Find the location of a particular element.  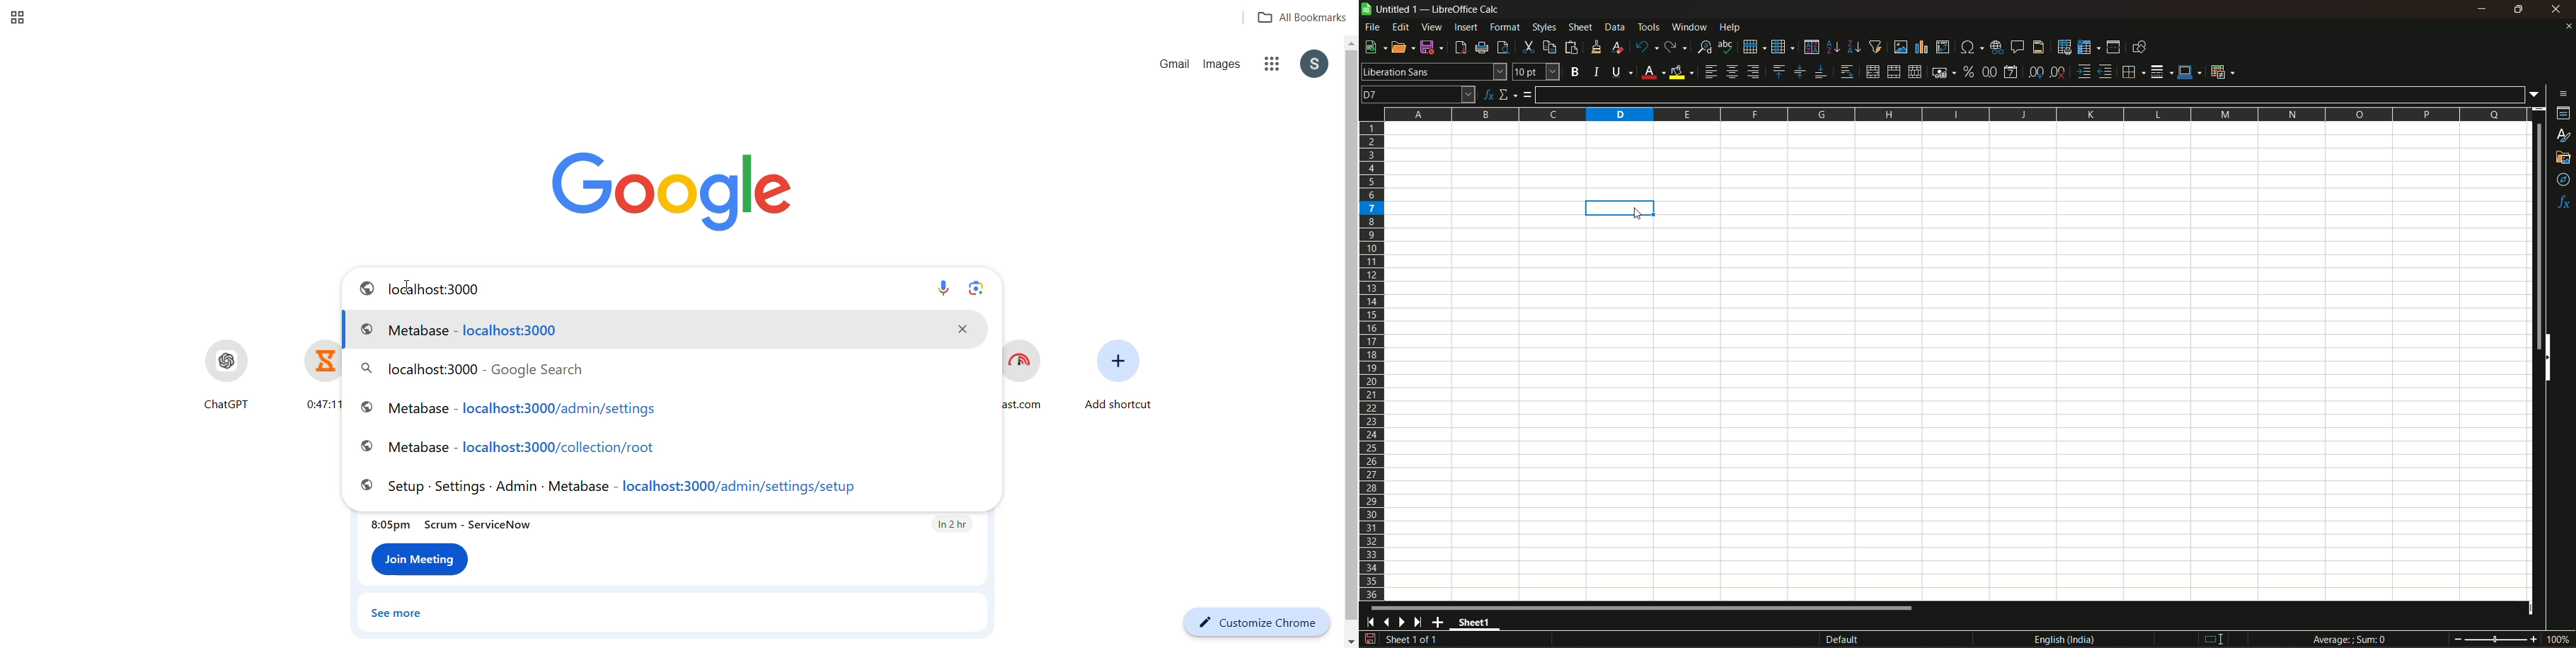

side scrollbars is located at coordinates (2548, 358).